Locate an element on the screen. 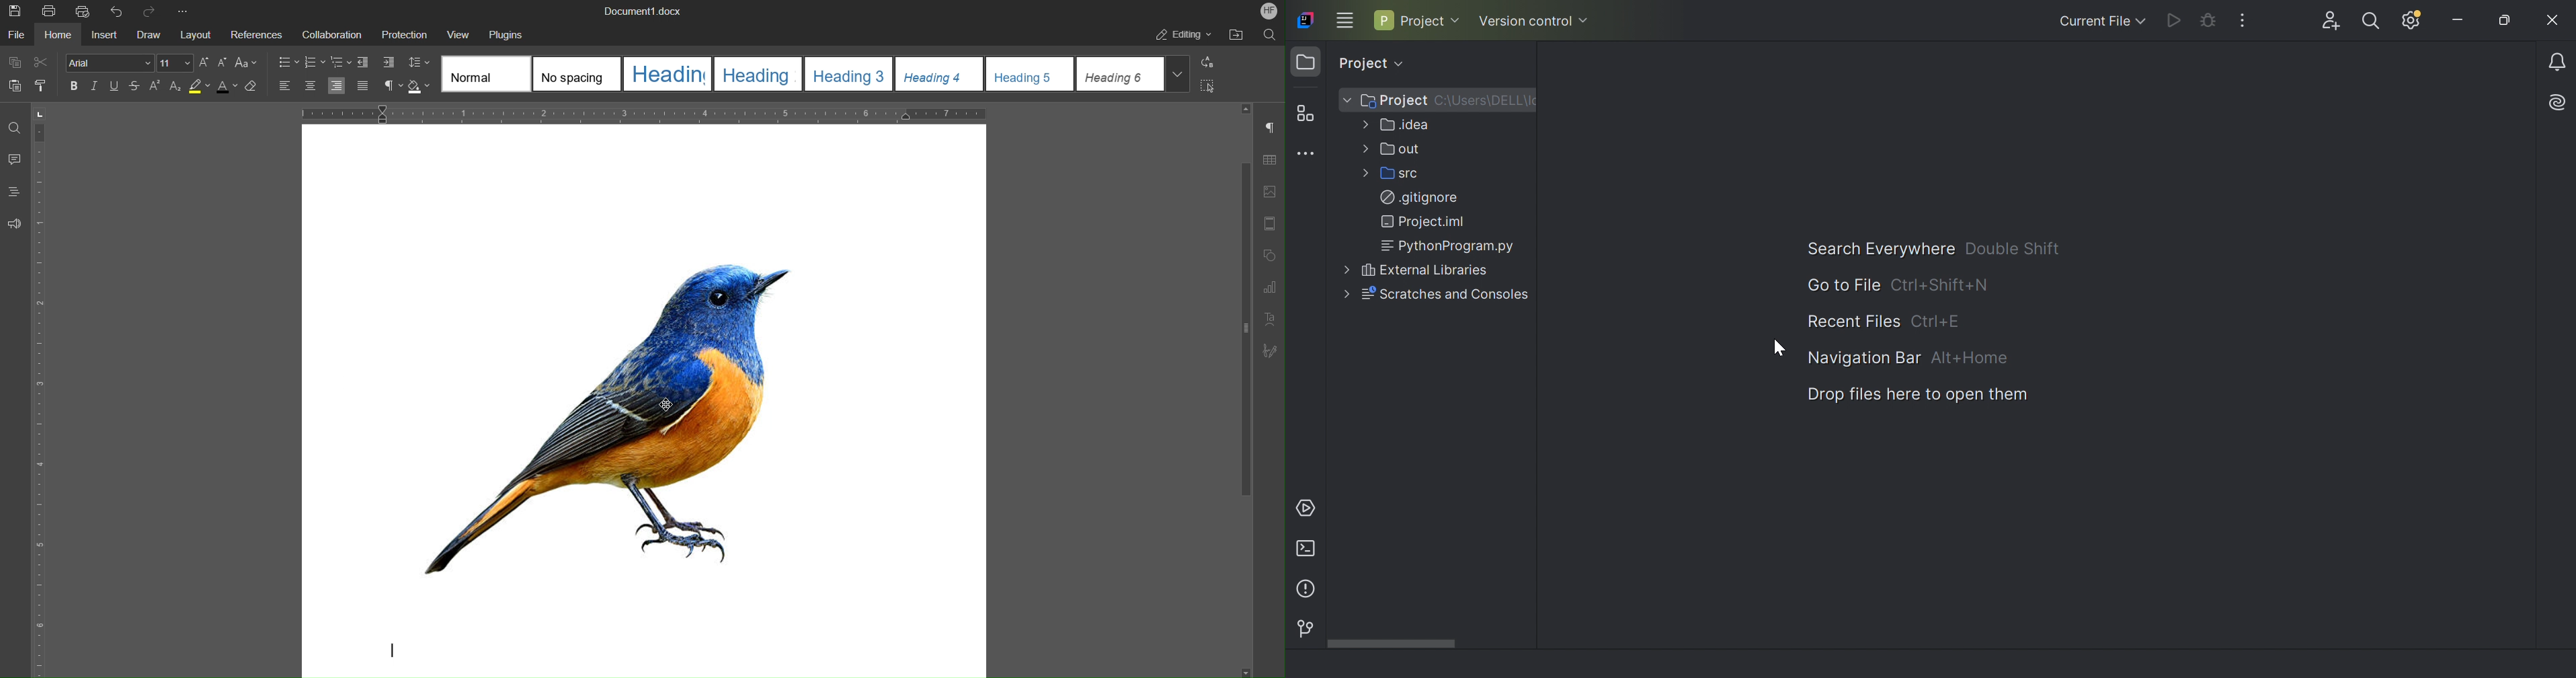  src is located at coordinates (1398, 172).